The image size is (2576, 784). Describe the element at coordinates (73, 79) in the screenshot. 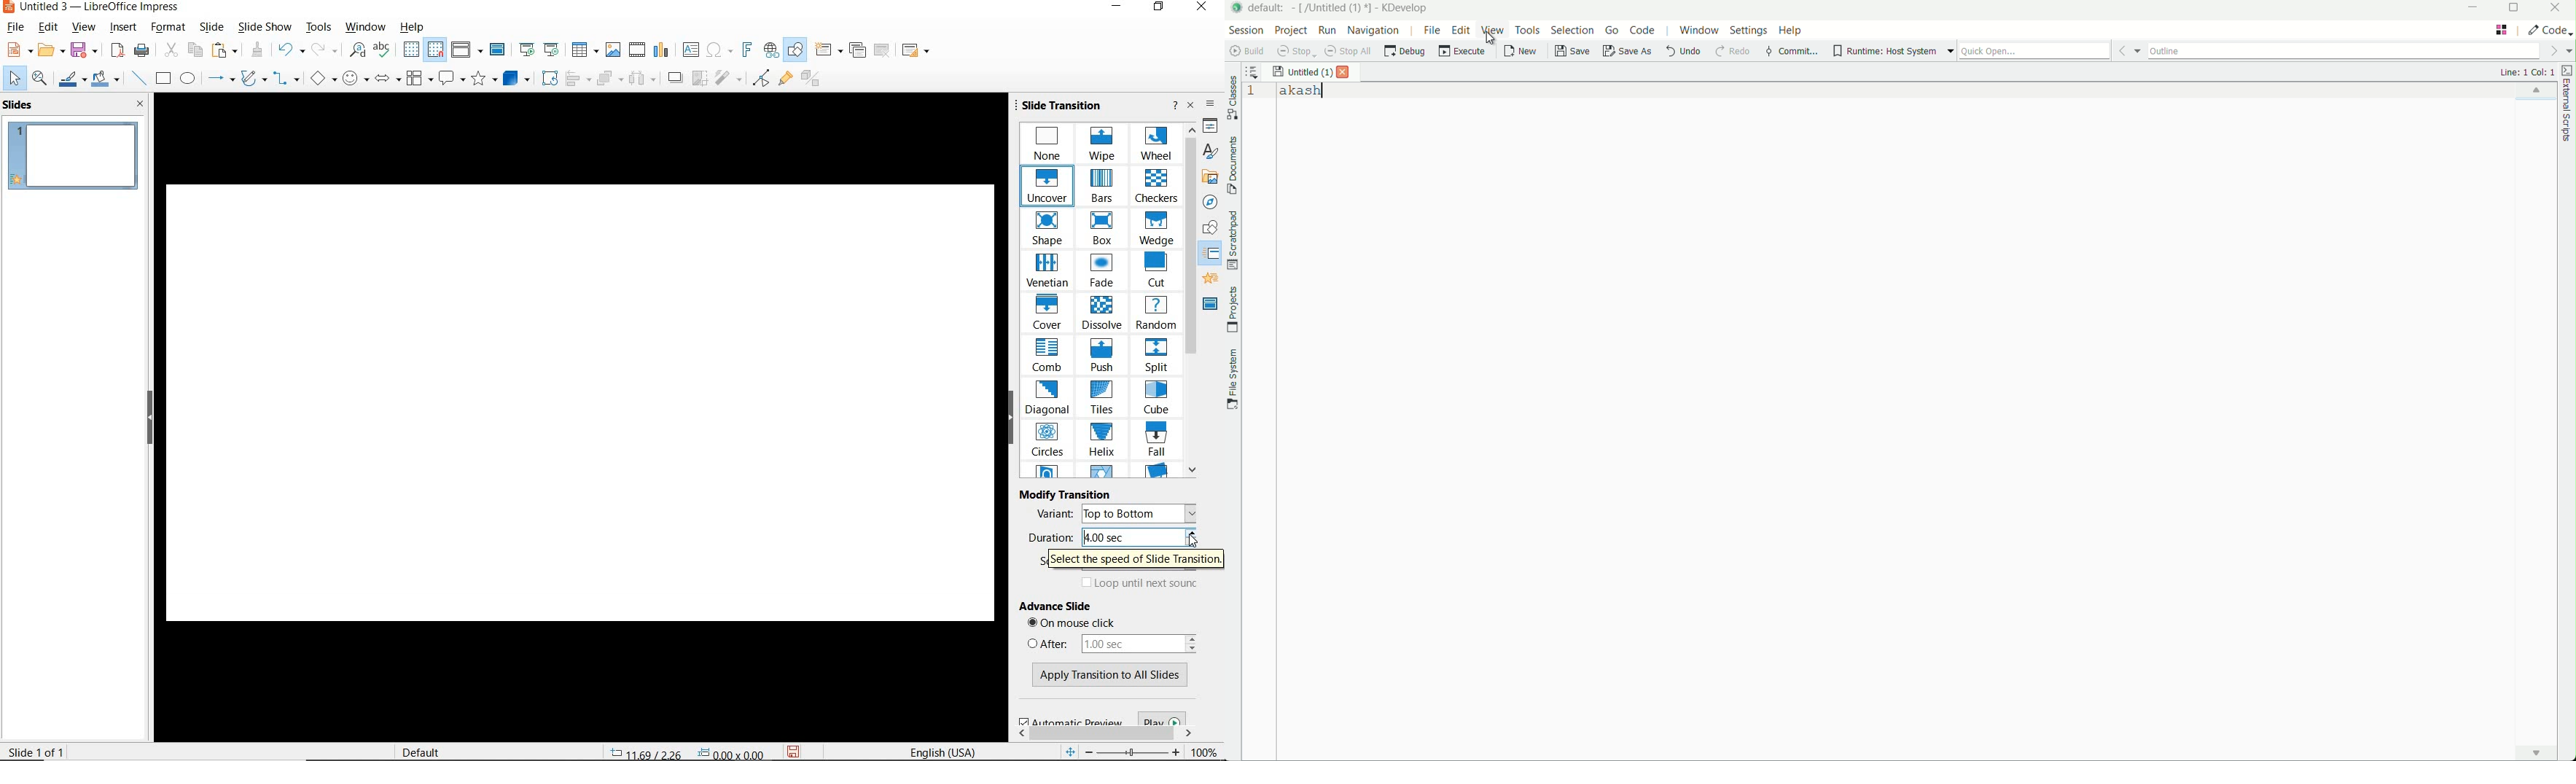

I see `LINE COLOR` at that location.